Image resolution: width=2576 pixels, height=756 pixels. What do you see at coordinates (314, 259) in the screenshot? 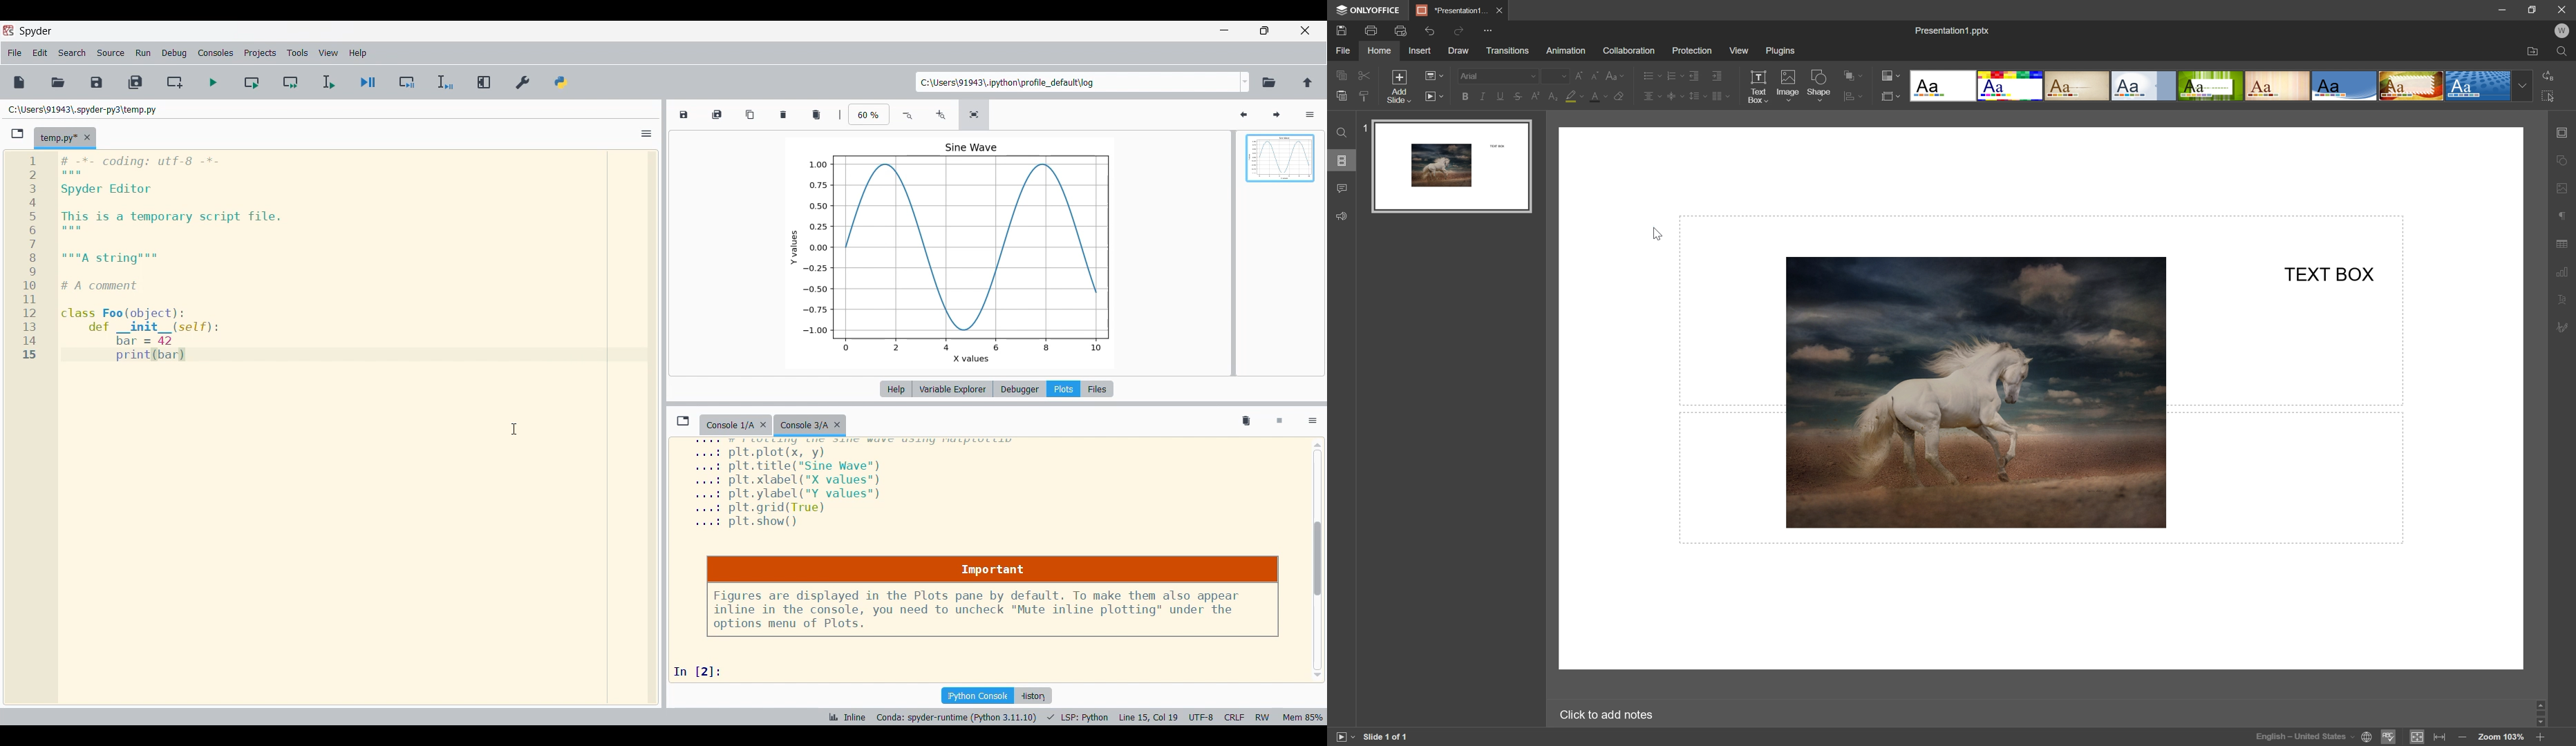
I see `editor pane` at bounding box center [314, 259].